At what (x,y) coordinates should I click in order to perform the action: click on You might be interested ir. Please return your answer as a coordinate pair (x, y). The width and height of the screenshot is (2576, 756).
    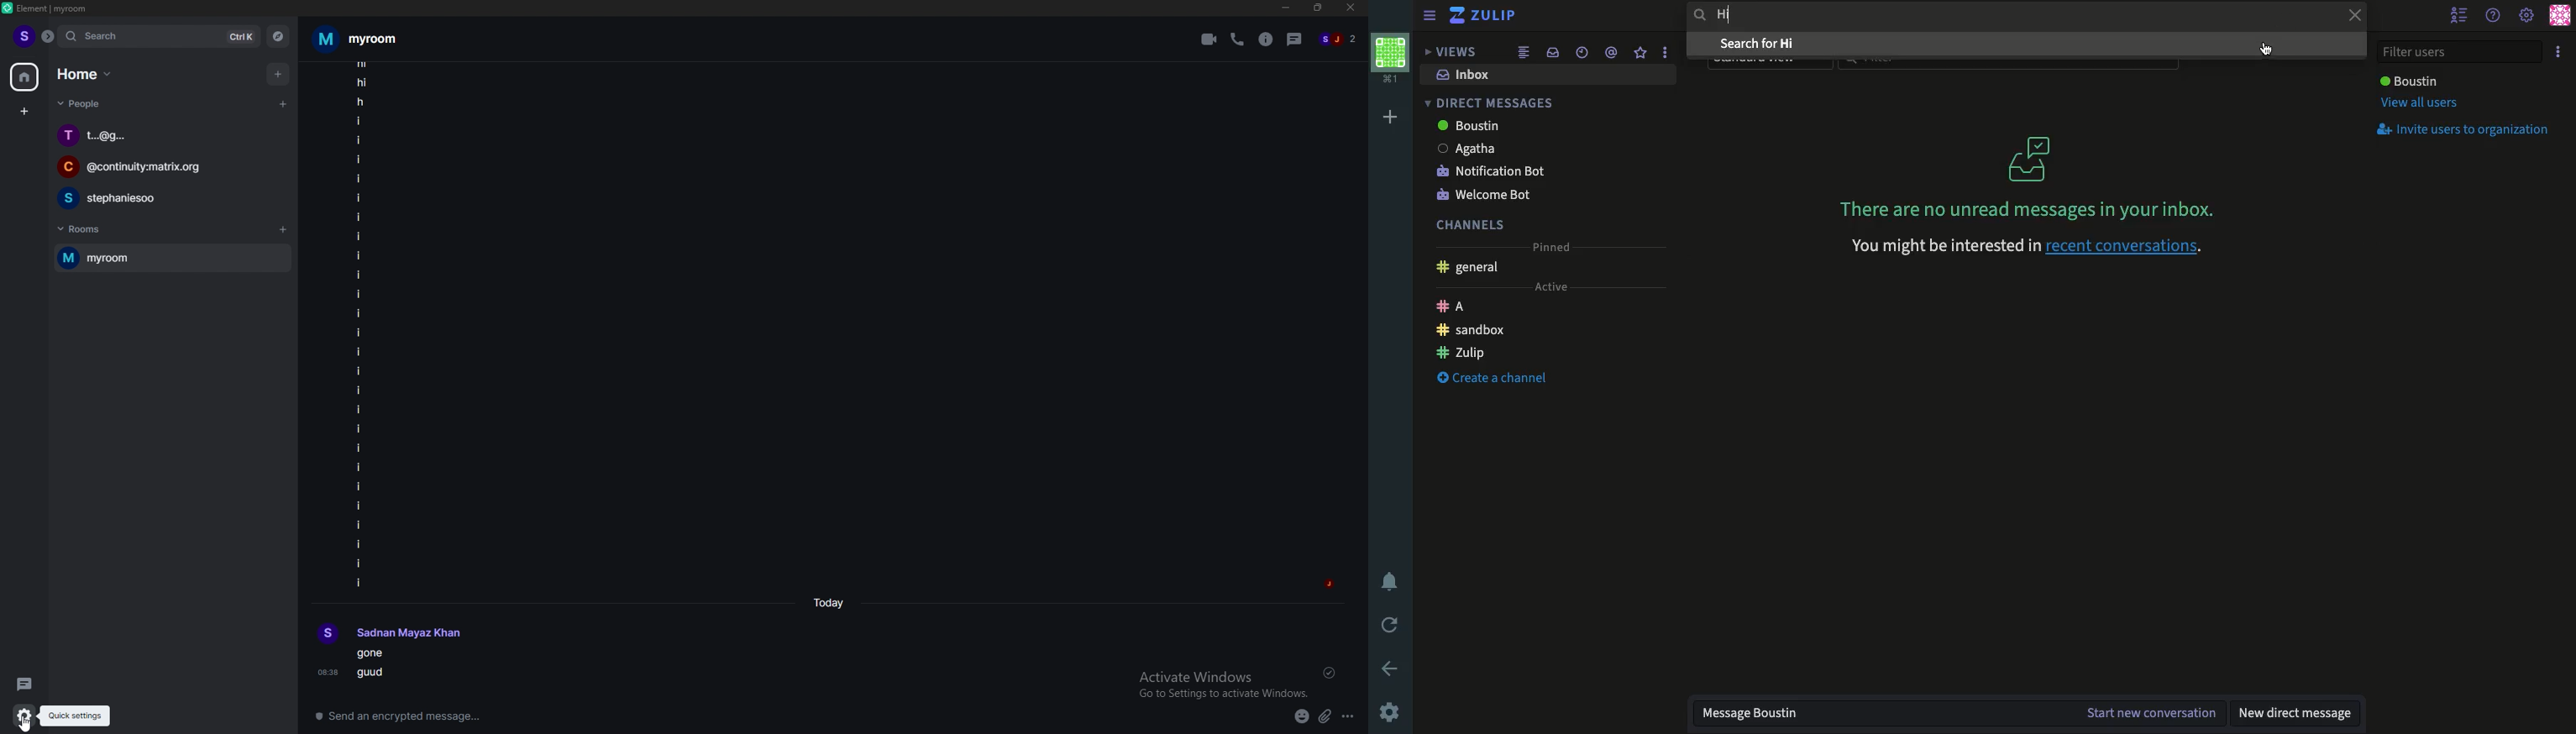
    Looking at the image, I should click on (1943, 246).